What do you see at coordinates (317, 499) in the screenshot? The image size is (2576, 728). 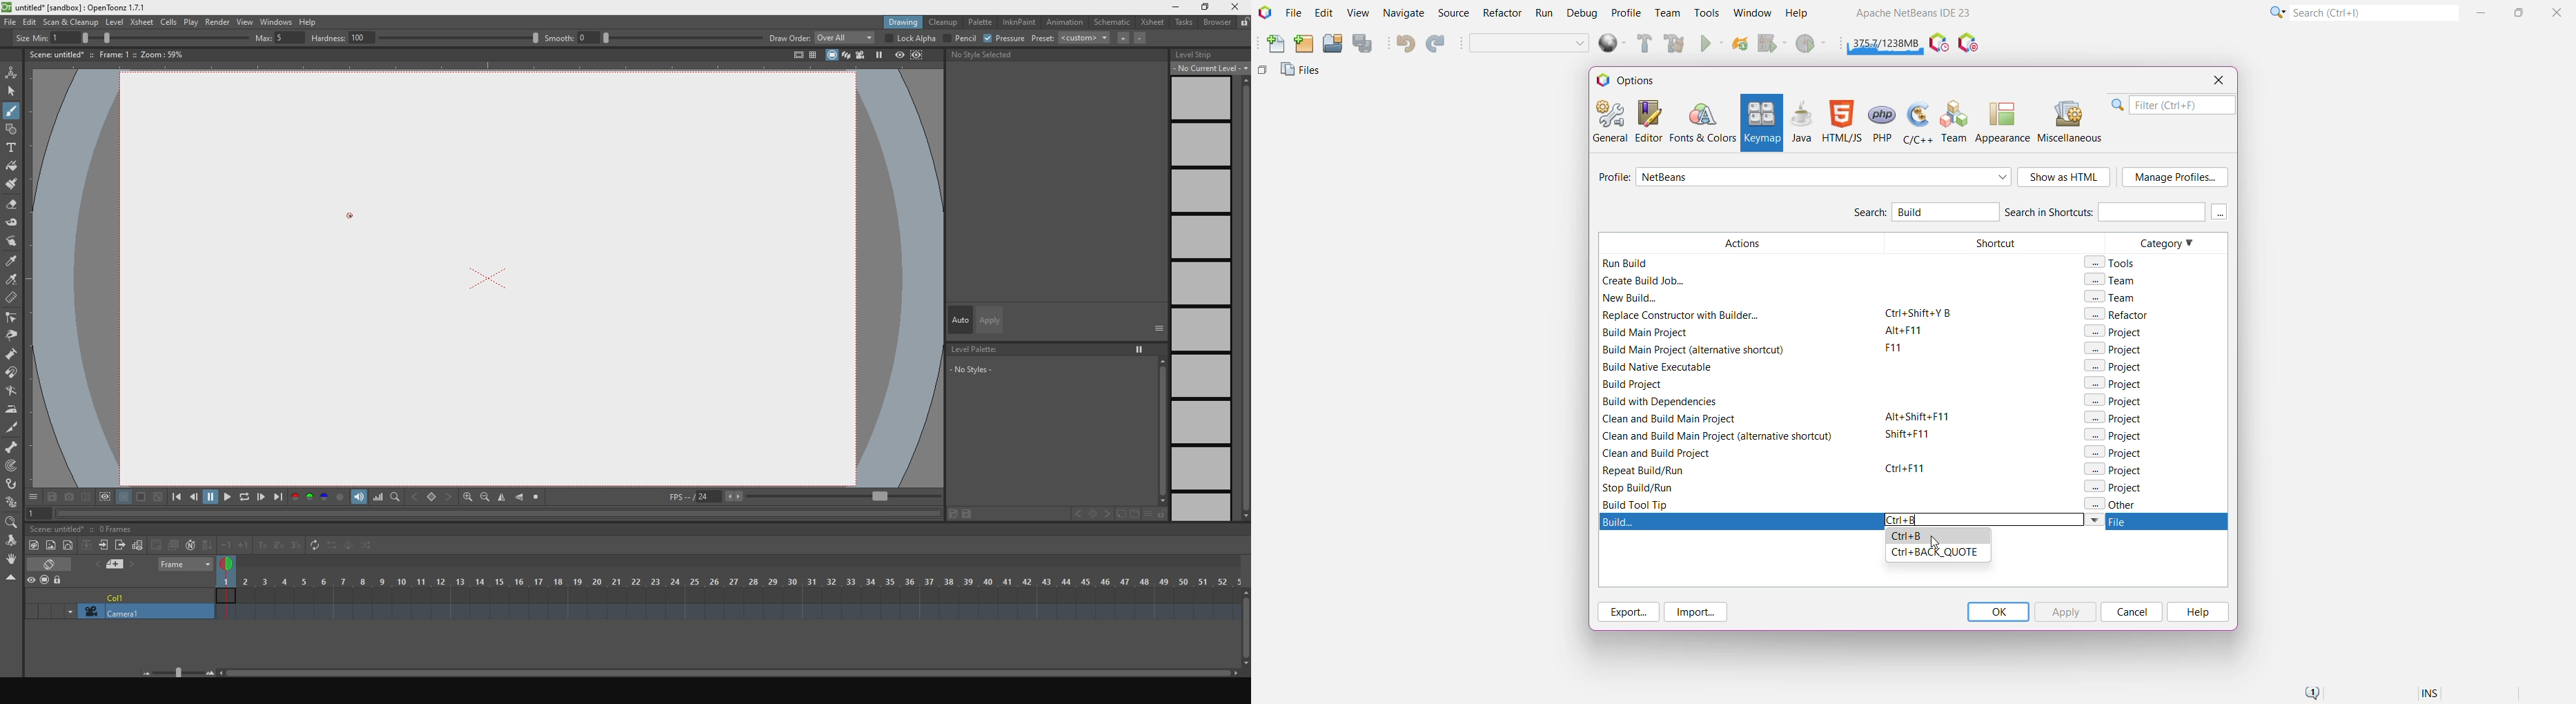 I see `palette colors` at bounding box center [317, 499].